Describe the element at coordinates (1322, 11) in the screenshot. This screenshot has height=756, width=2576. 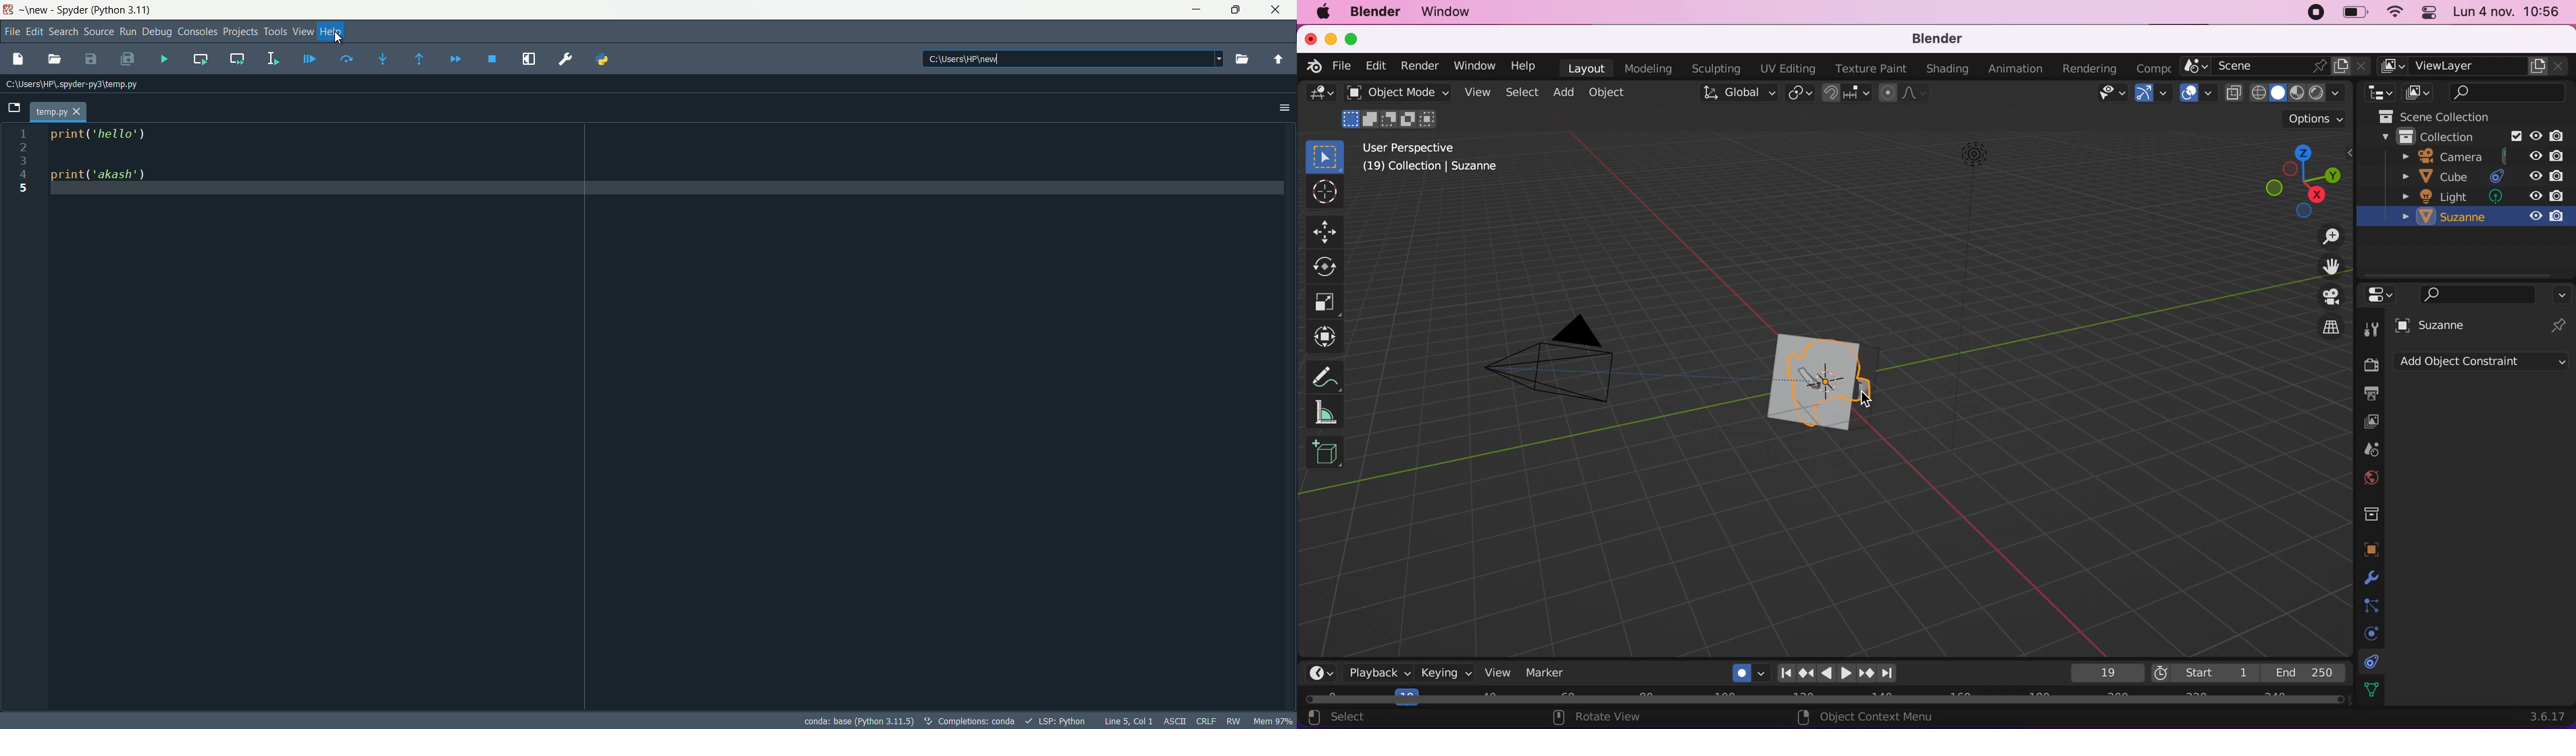
I see `mac logo` at that location.